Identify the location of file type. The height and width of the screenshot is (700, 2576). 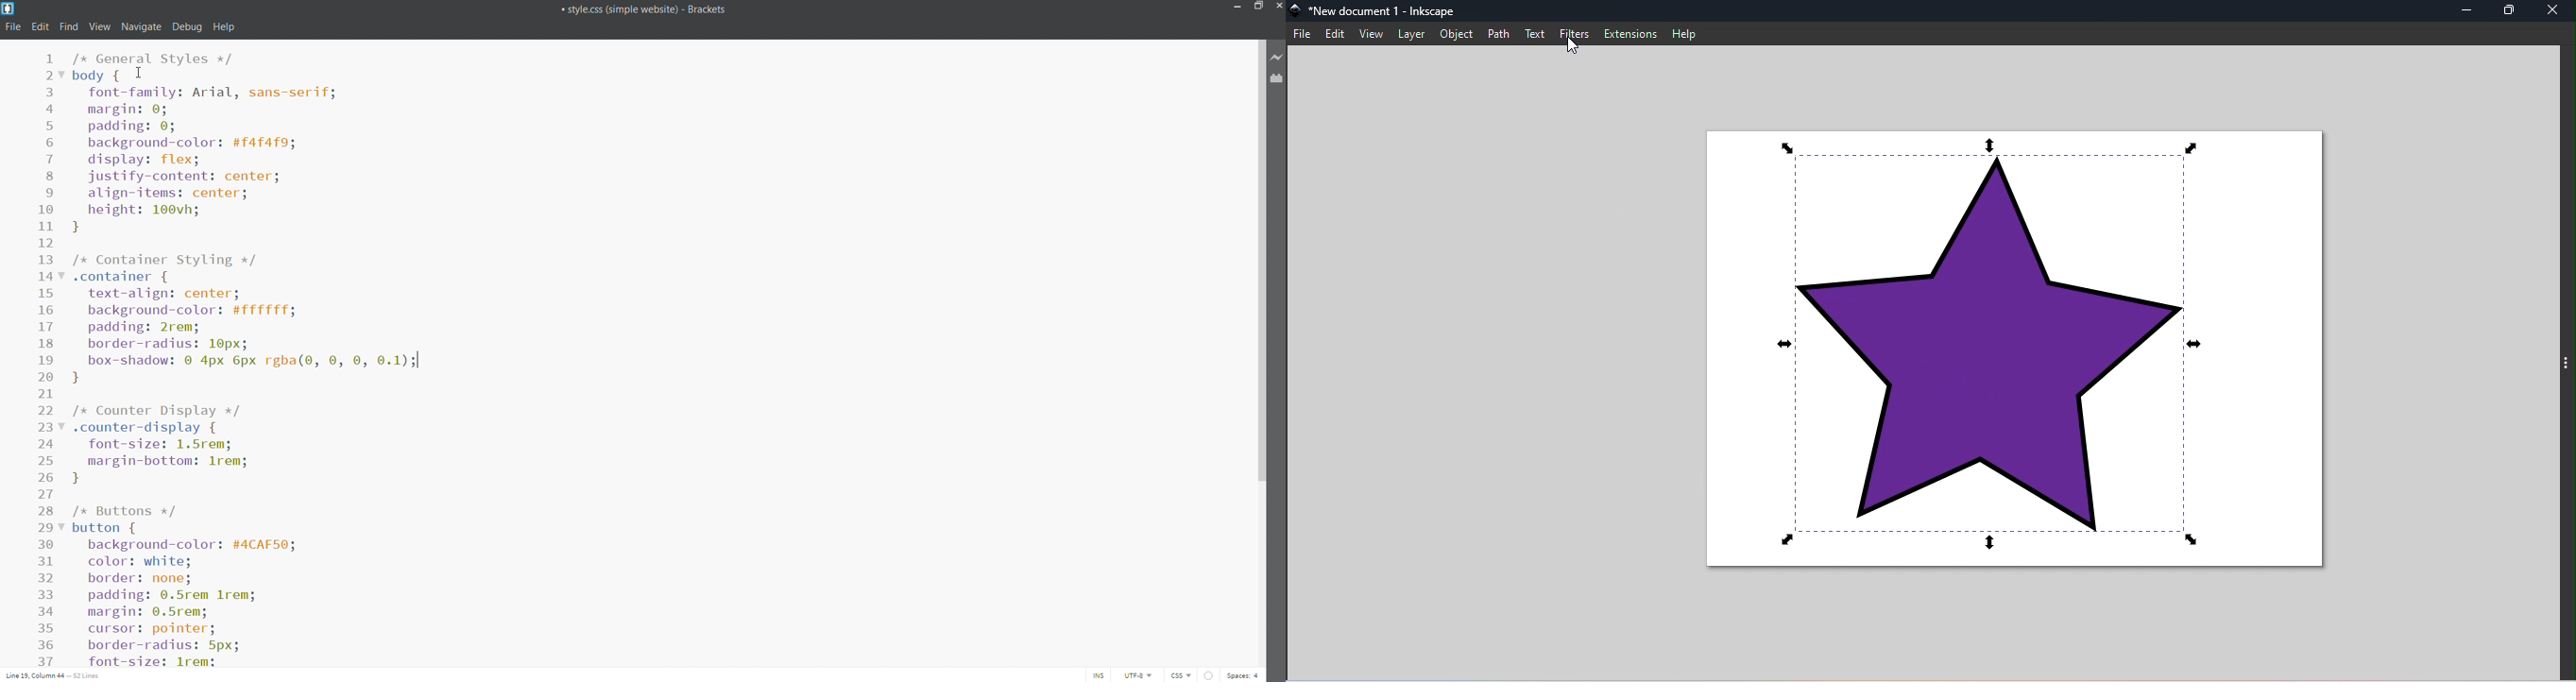
(1178, 674).